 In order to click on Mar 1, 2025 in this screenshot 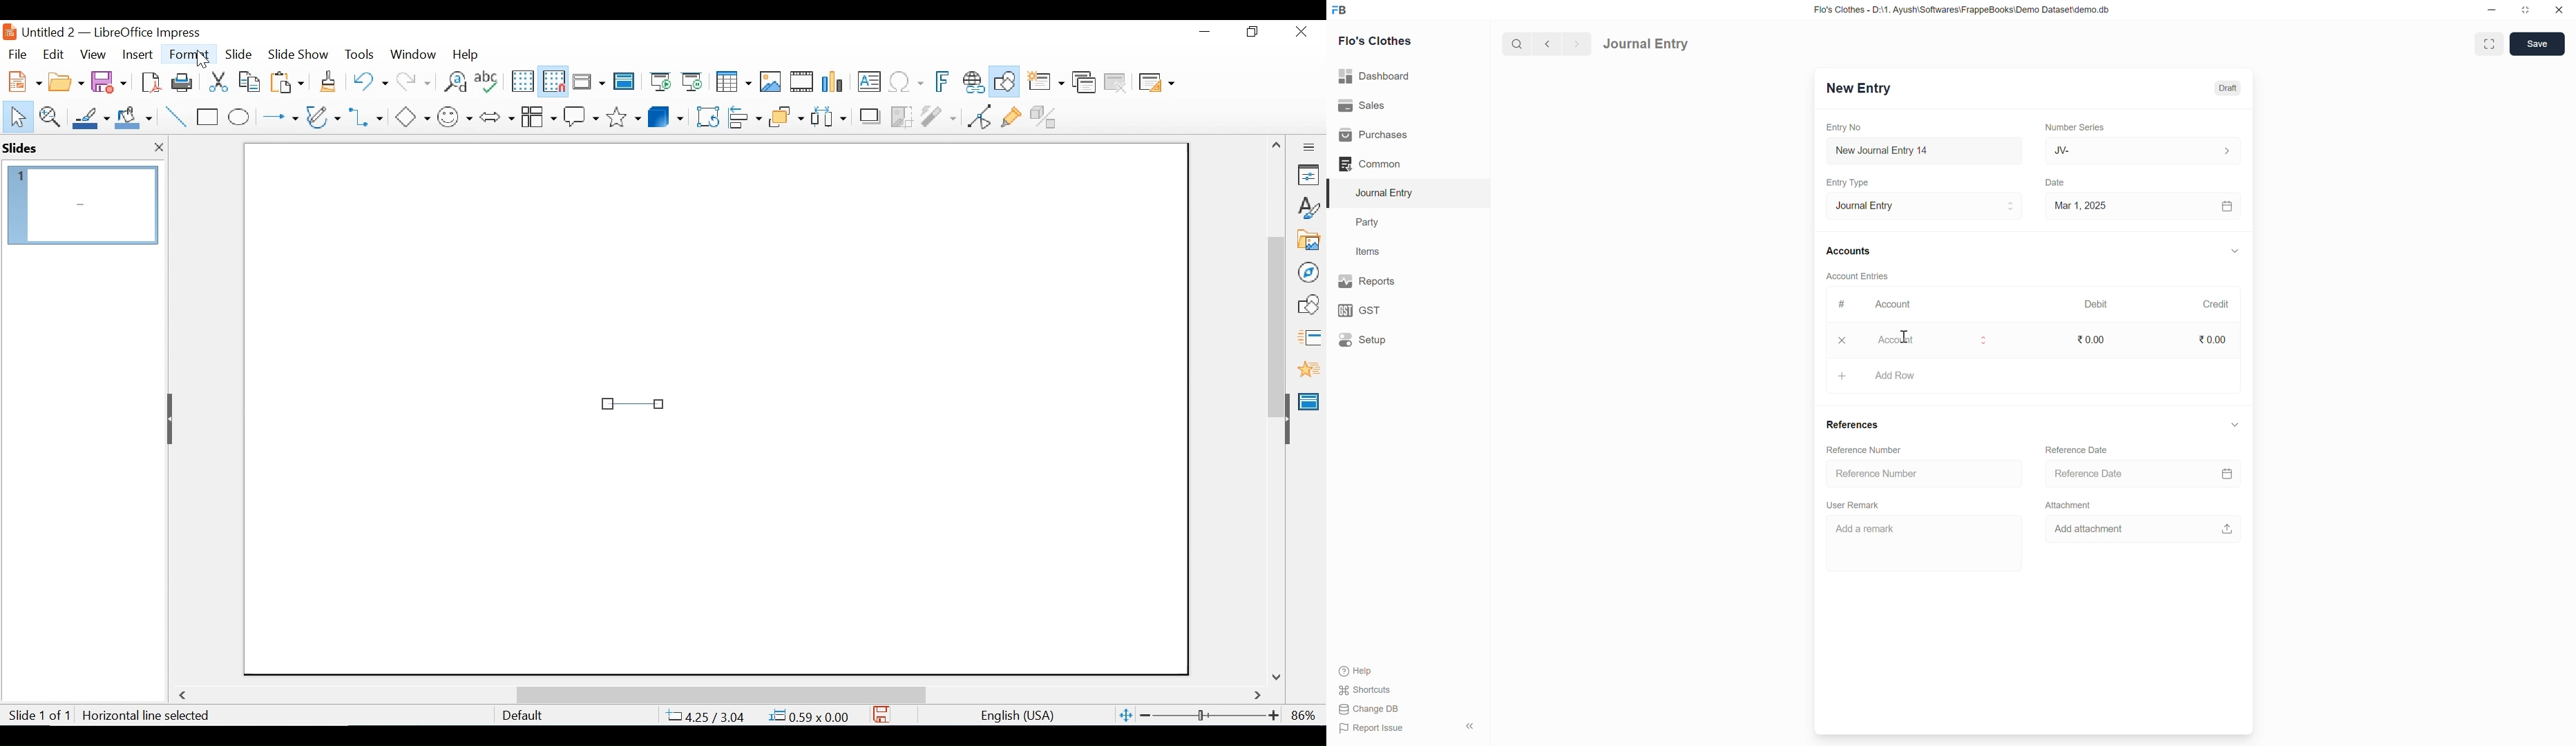, I will do `click(2081, 205)`.